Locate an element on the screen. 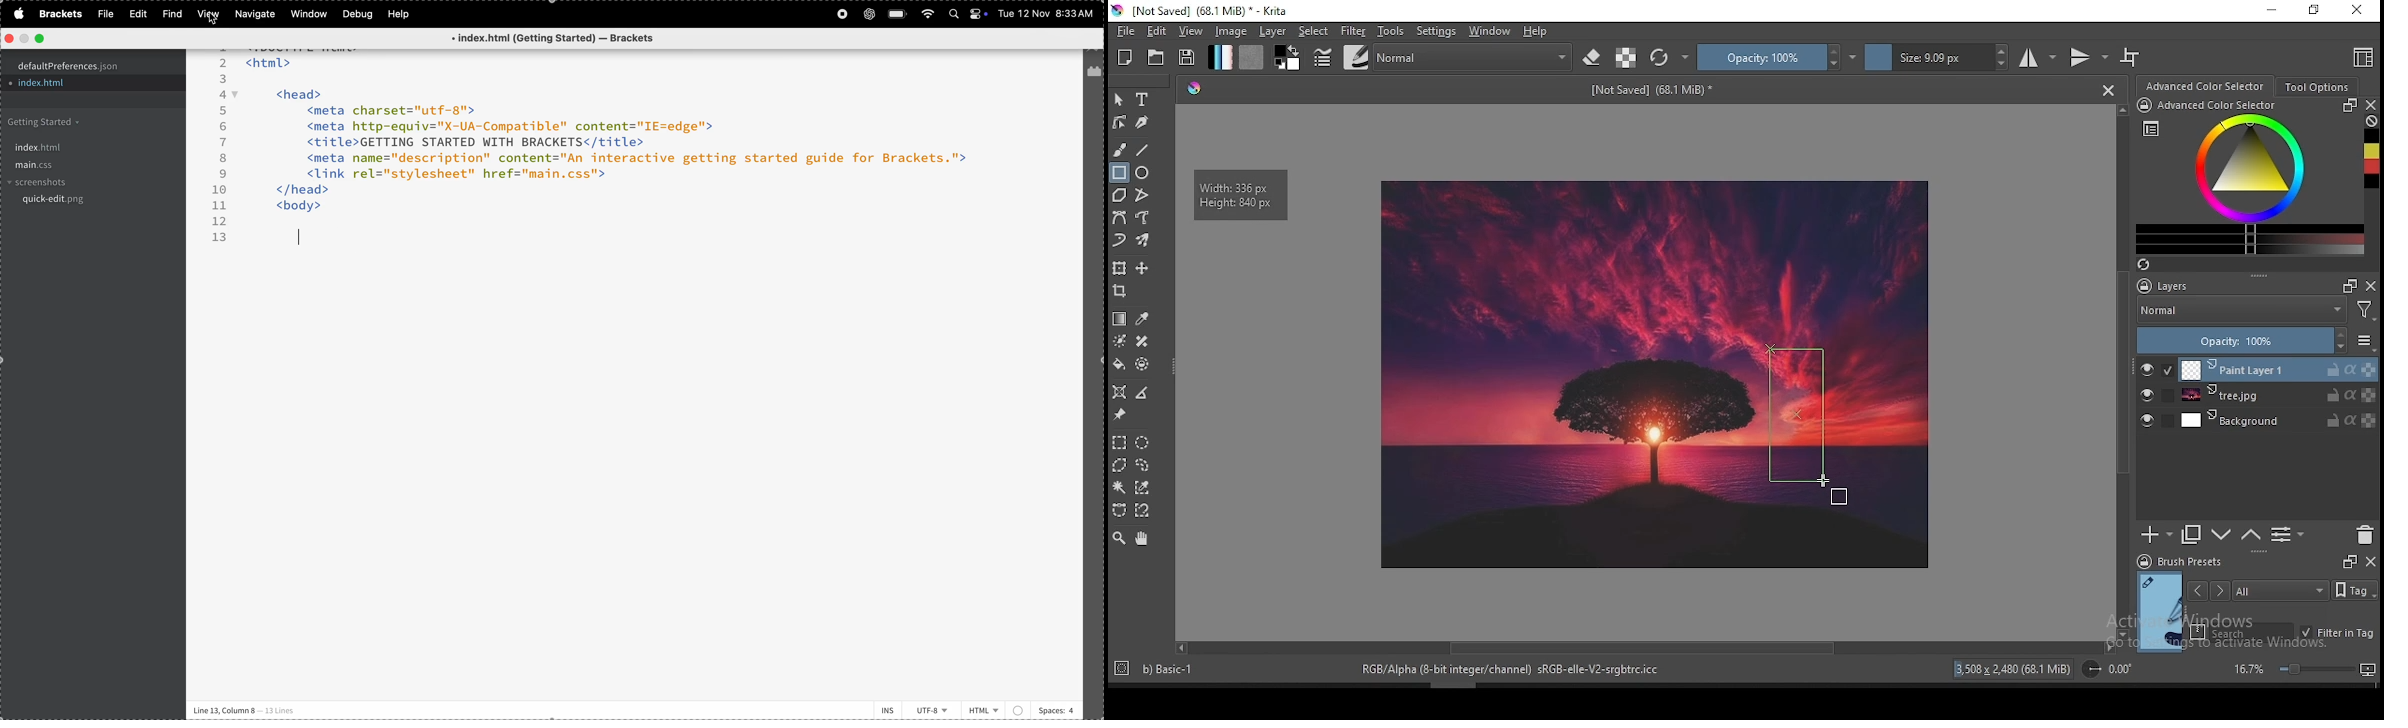 This screenshot has height=728, width=2408. roattion is located at coordinates (2105, 669).